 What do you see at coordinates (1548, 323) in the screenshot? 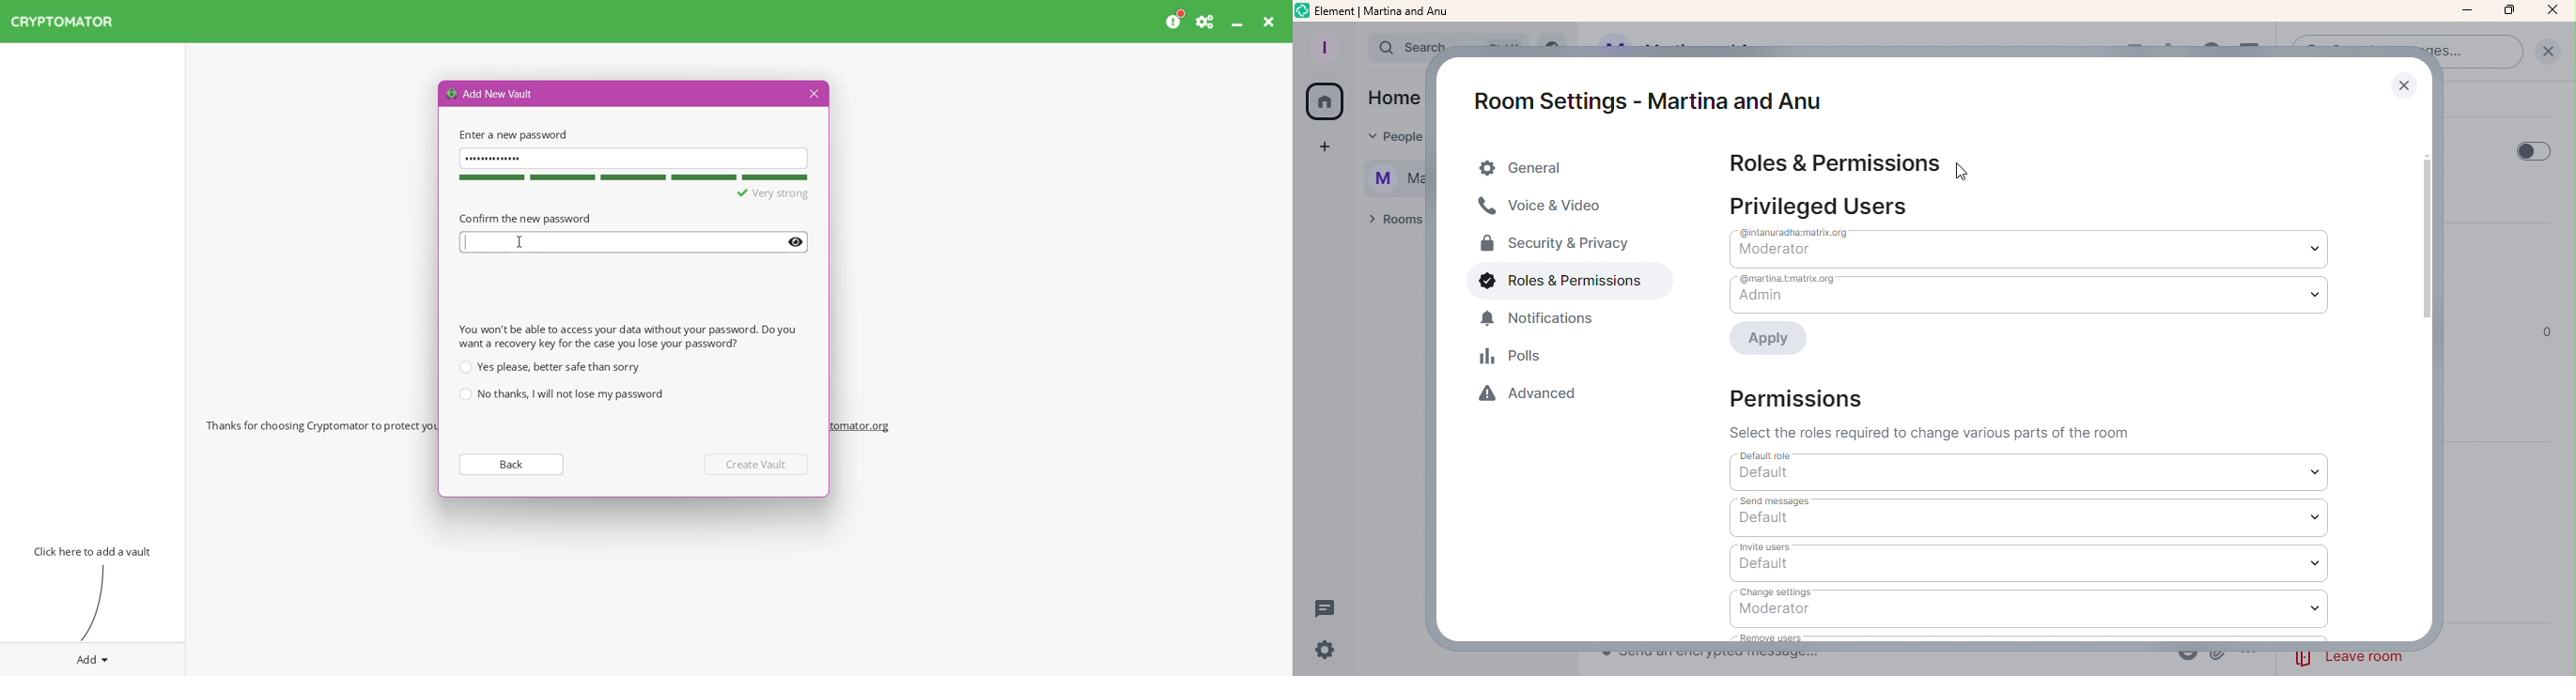
I see `Notifications` at bounding box center [1548, 323].